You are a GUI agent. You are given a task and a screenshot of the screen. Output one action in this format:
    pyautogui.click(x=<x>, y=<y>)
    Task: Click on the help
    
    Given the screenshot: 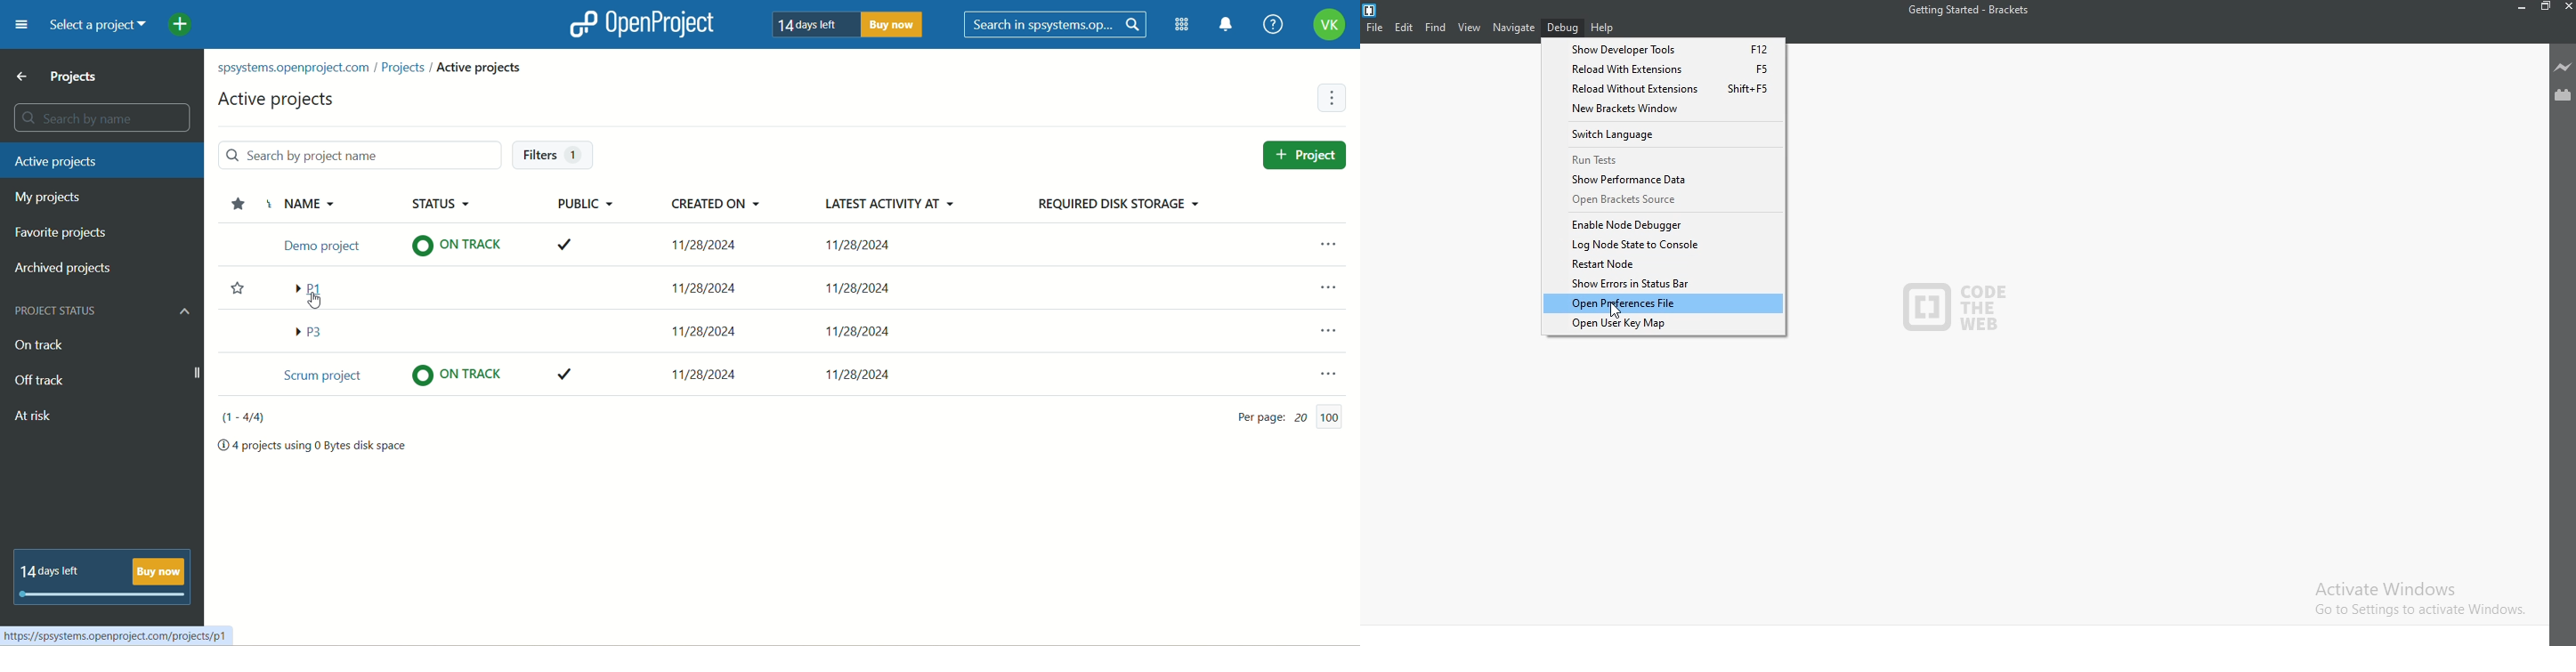 What is the action you would take?
    pyautogui.click(x=1602, y=28)
    